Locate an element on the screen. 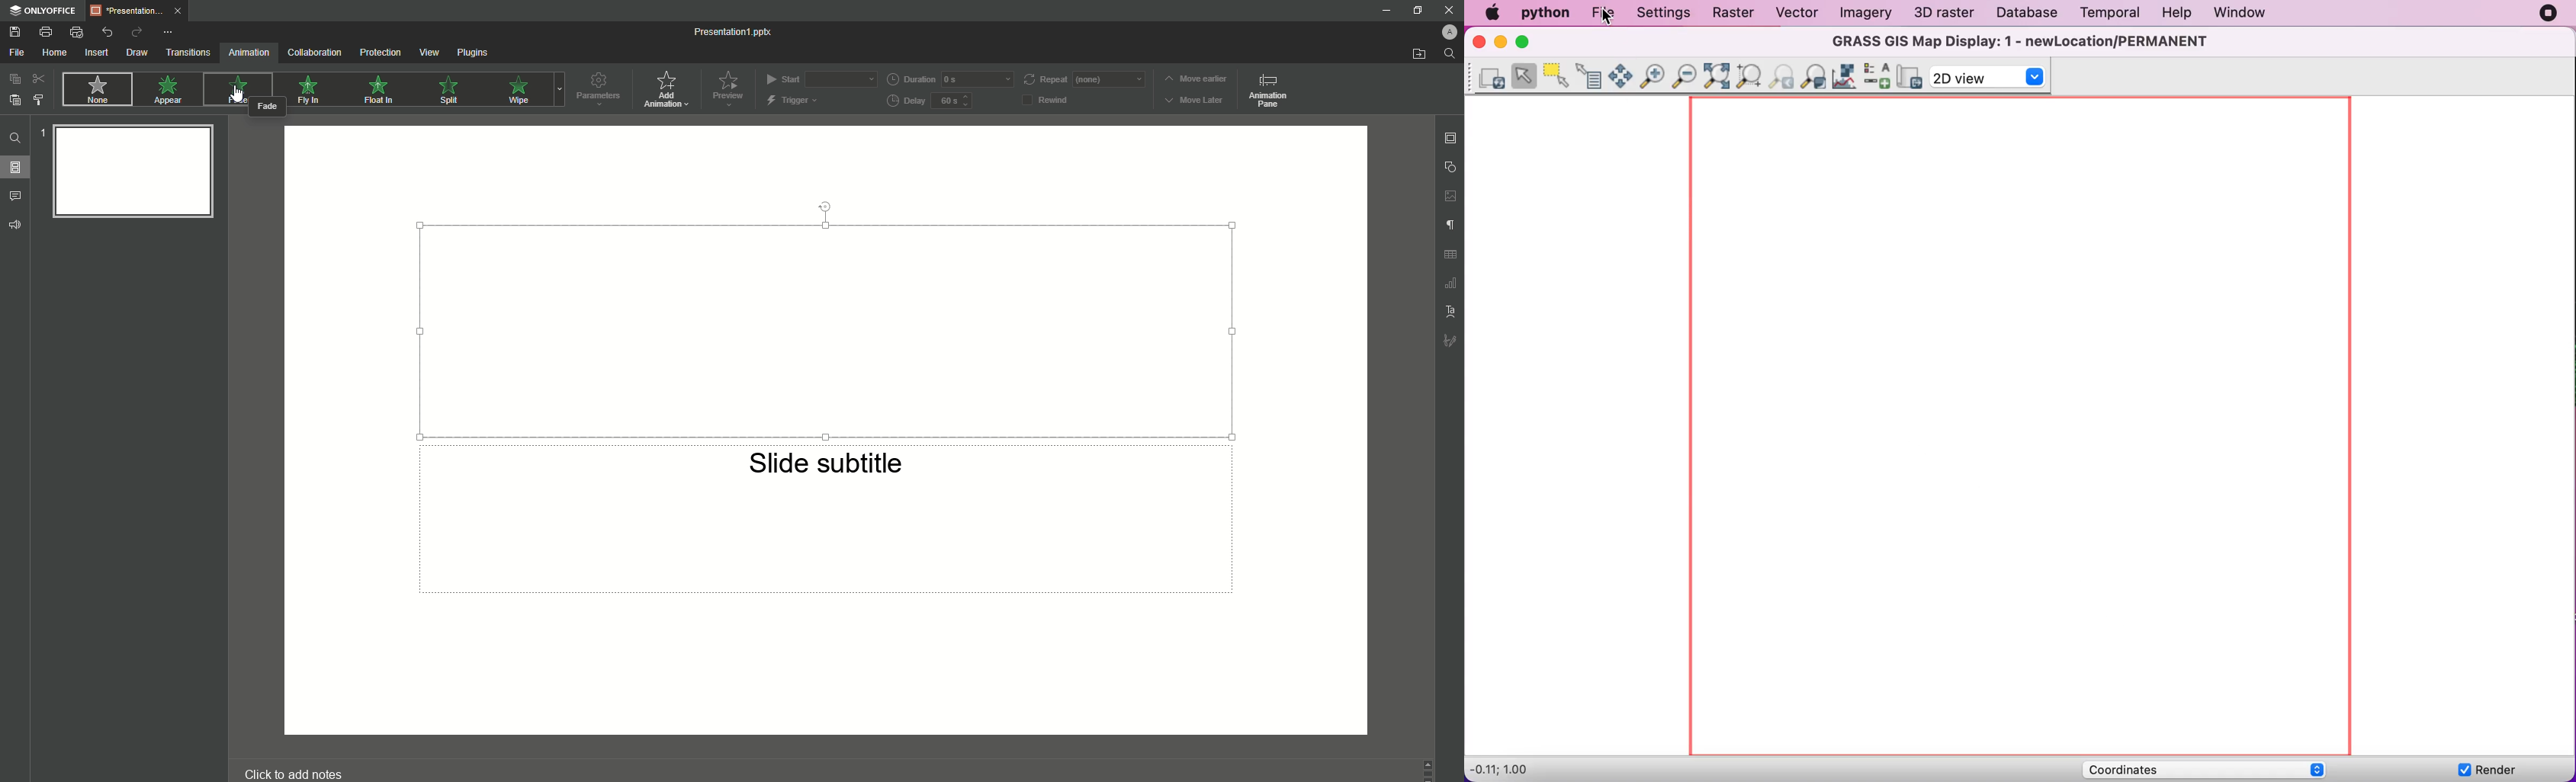  Presentation1 is located at coordinates (734, 31).